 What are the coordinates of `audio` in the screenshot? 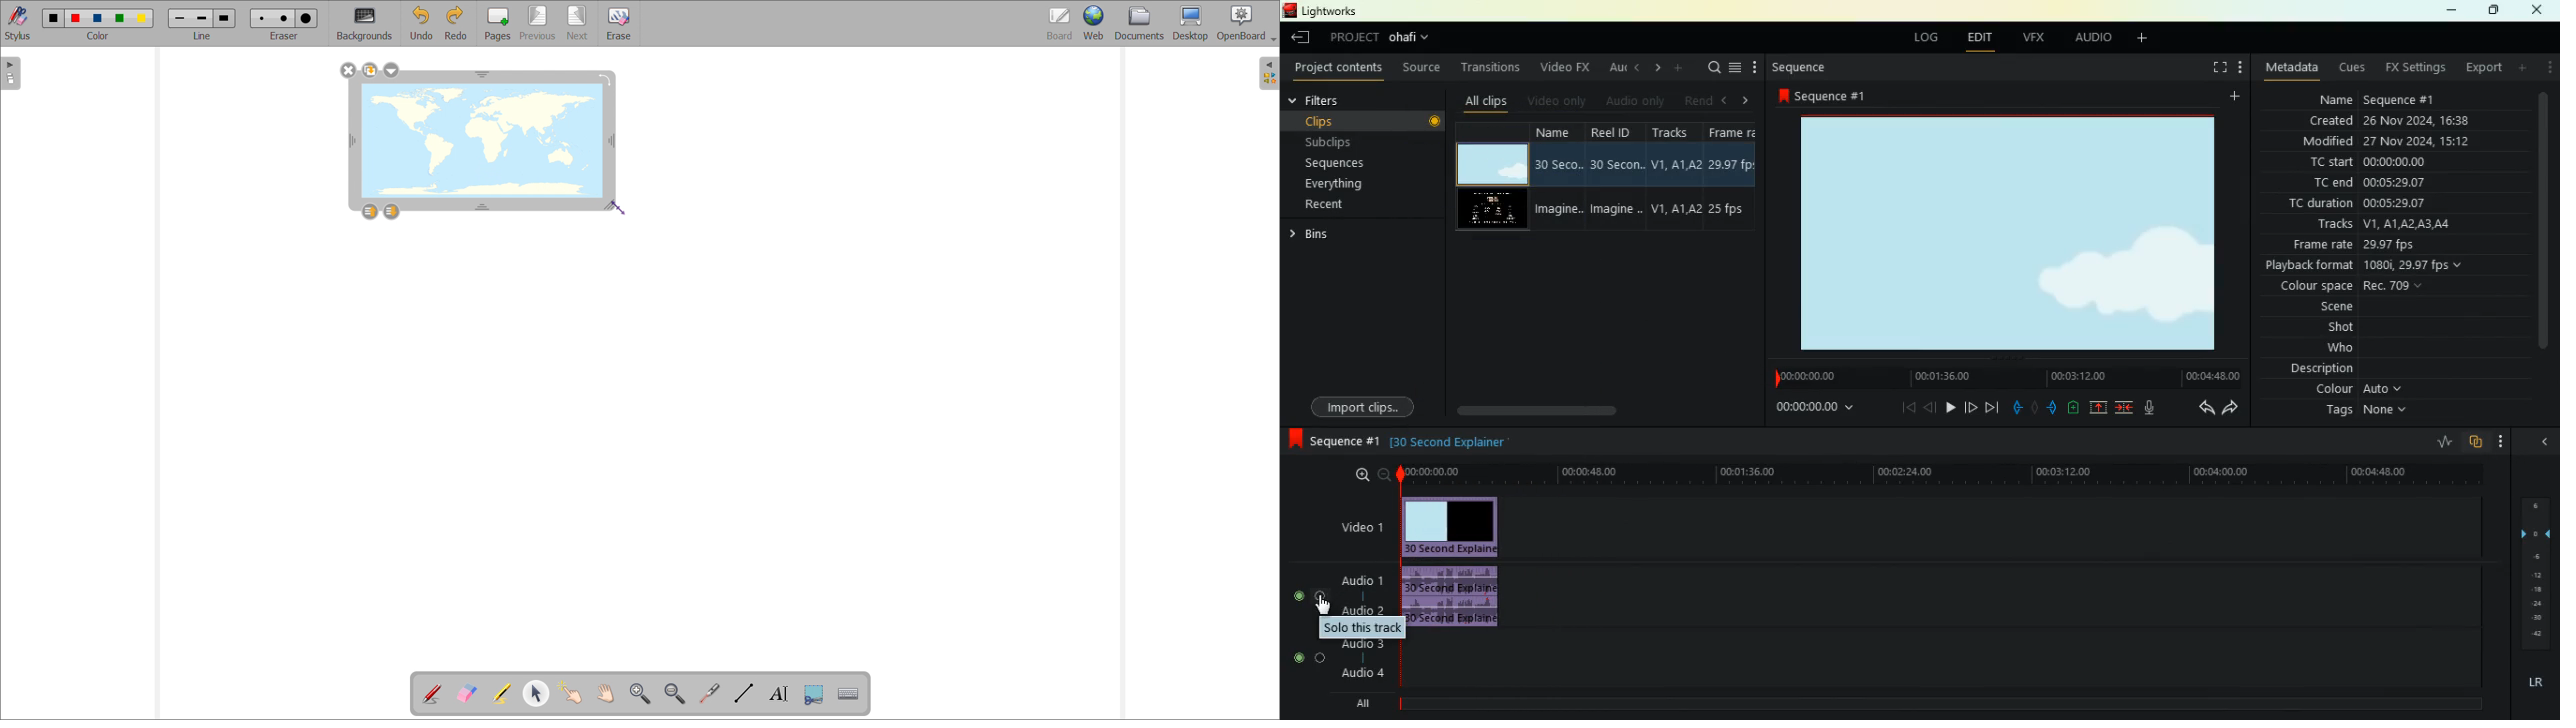 It's located at (1361, 582).